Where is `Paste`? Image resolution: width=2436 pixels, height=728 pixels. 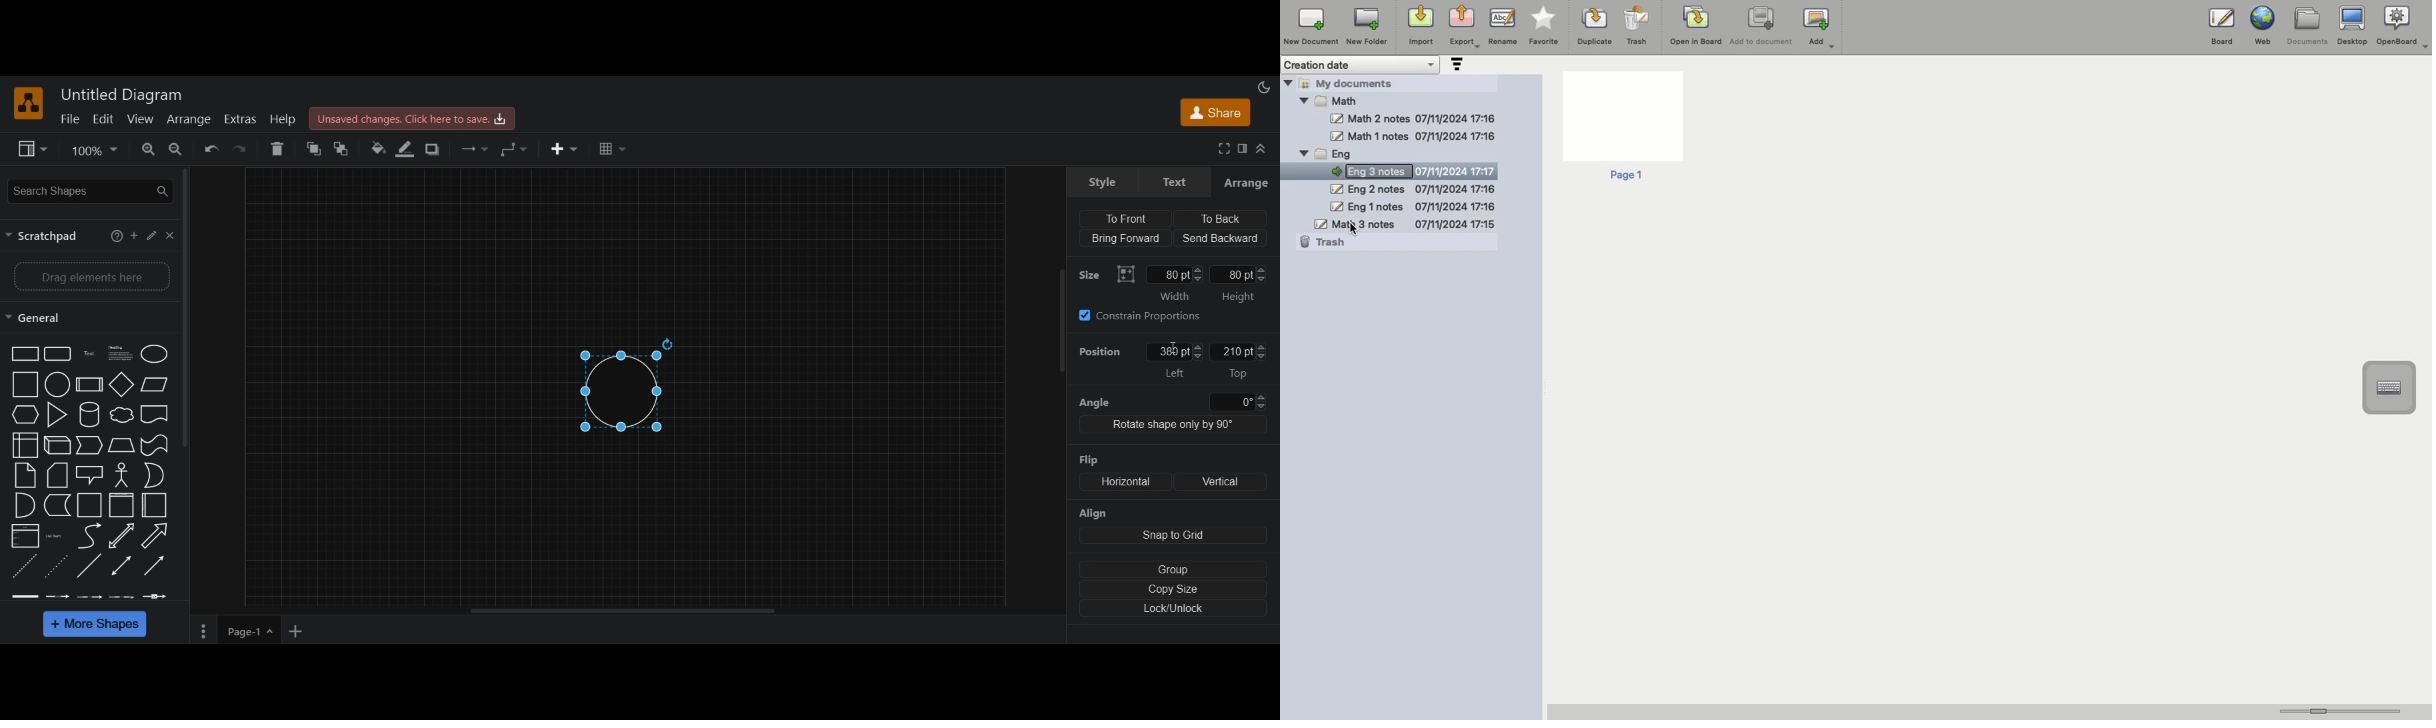
Paste is located at coordinates (58, 475).